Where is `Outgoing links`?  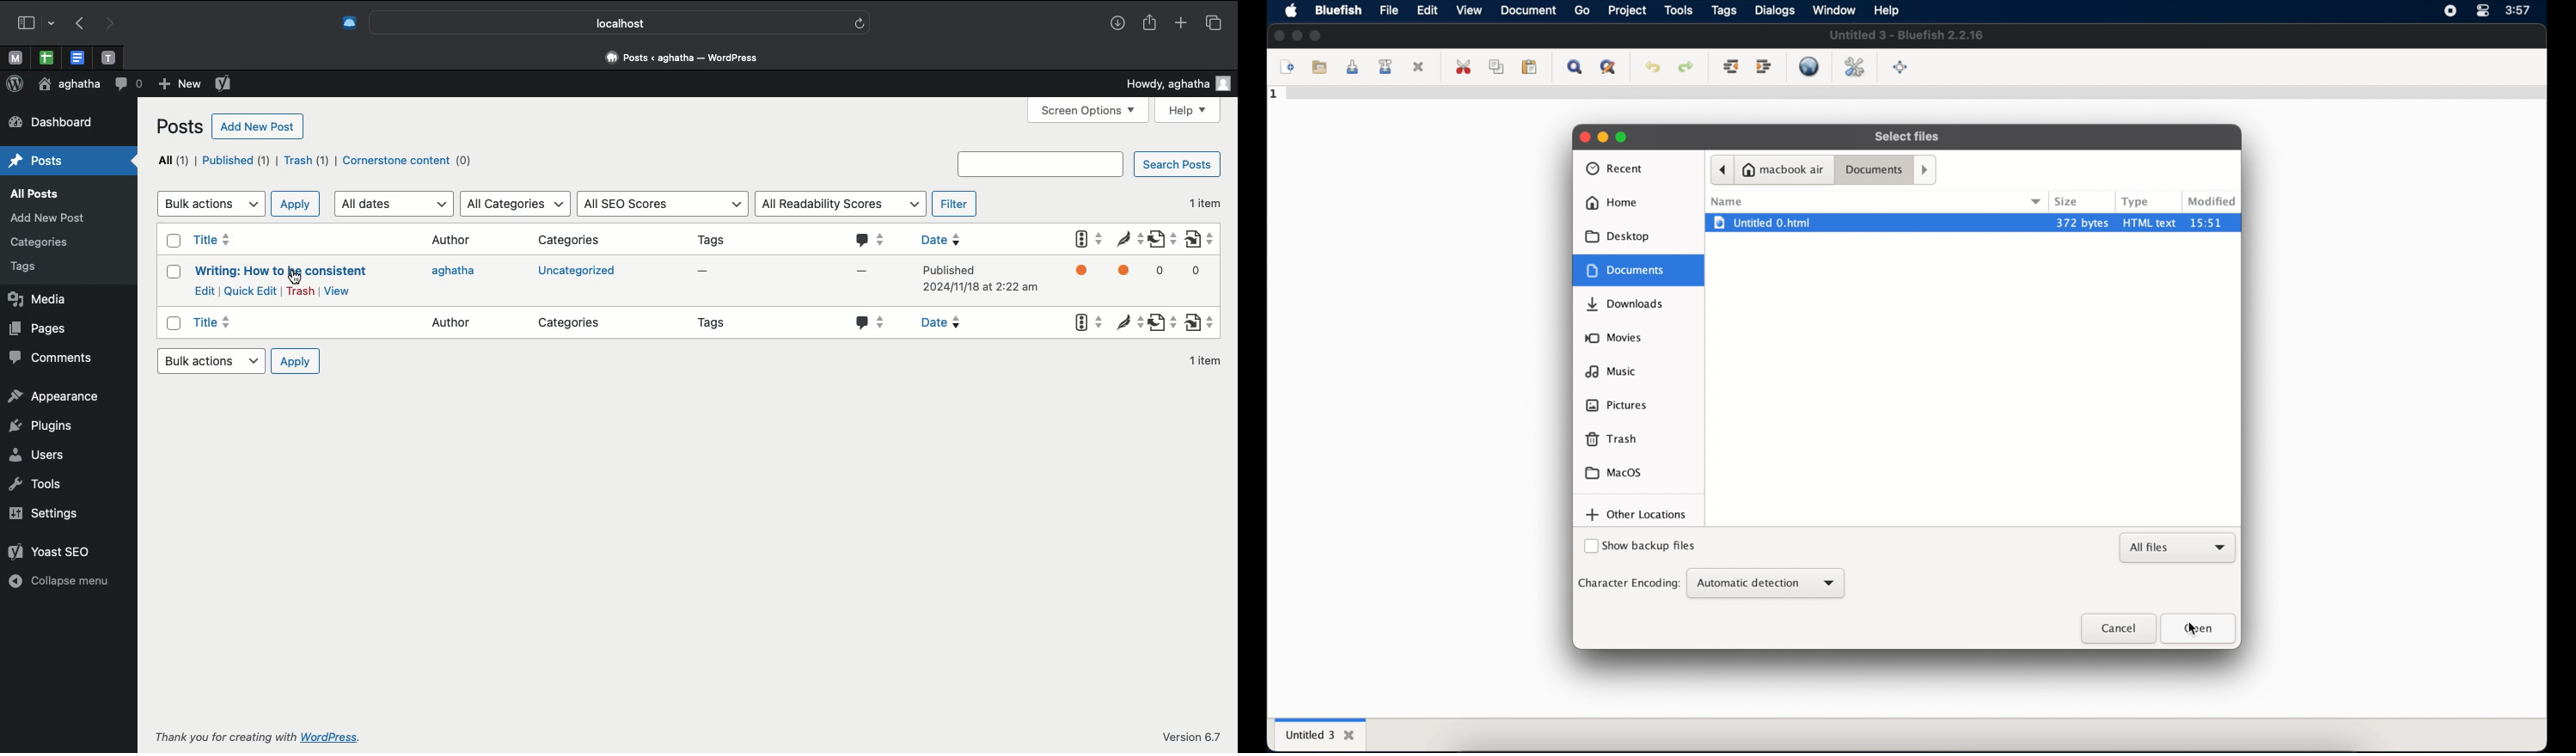
Outgoing links is located at coordinates (1163, 237).